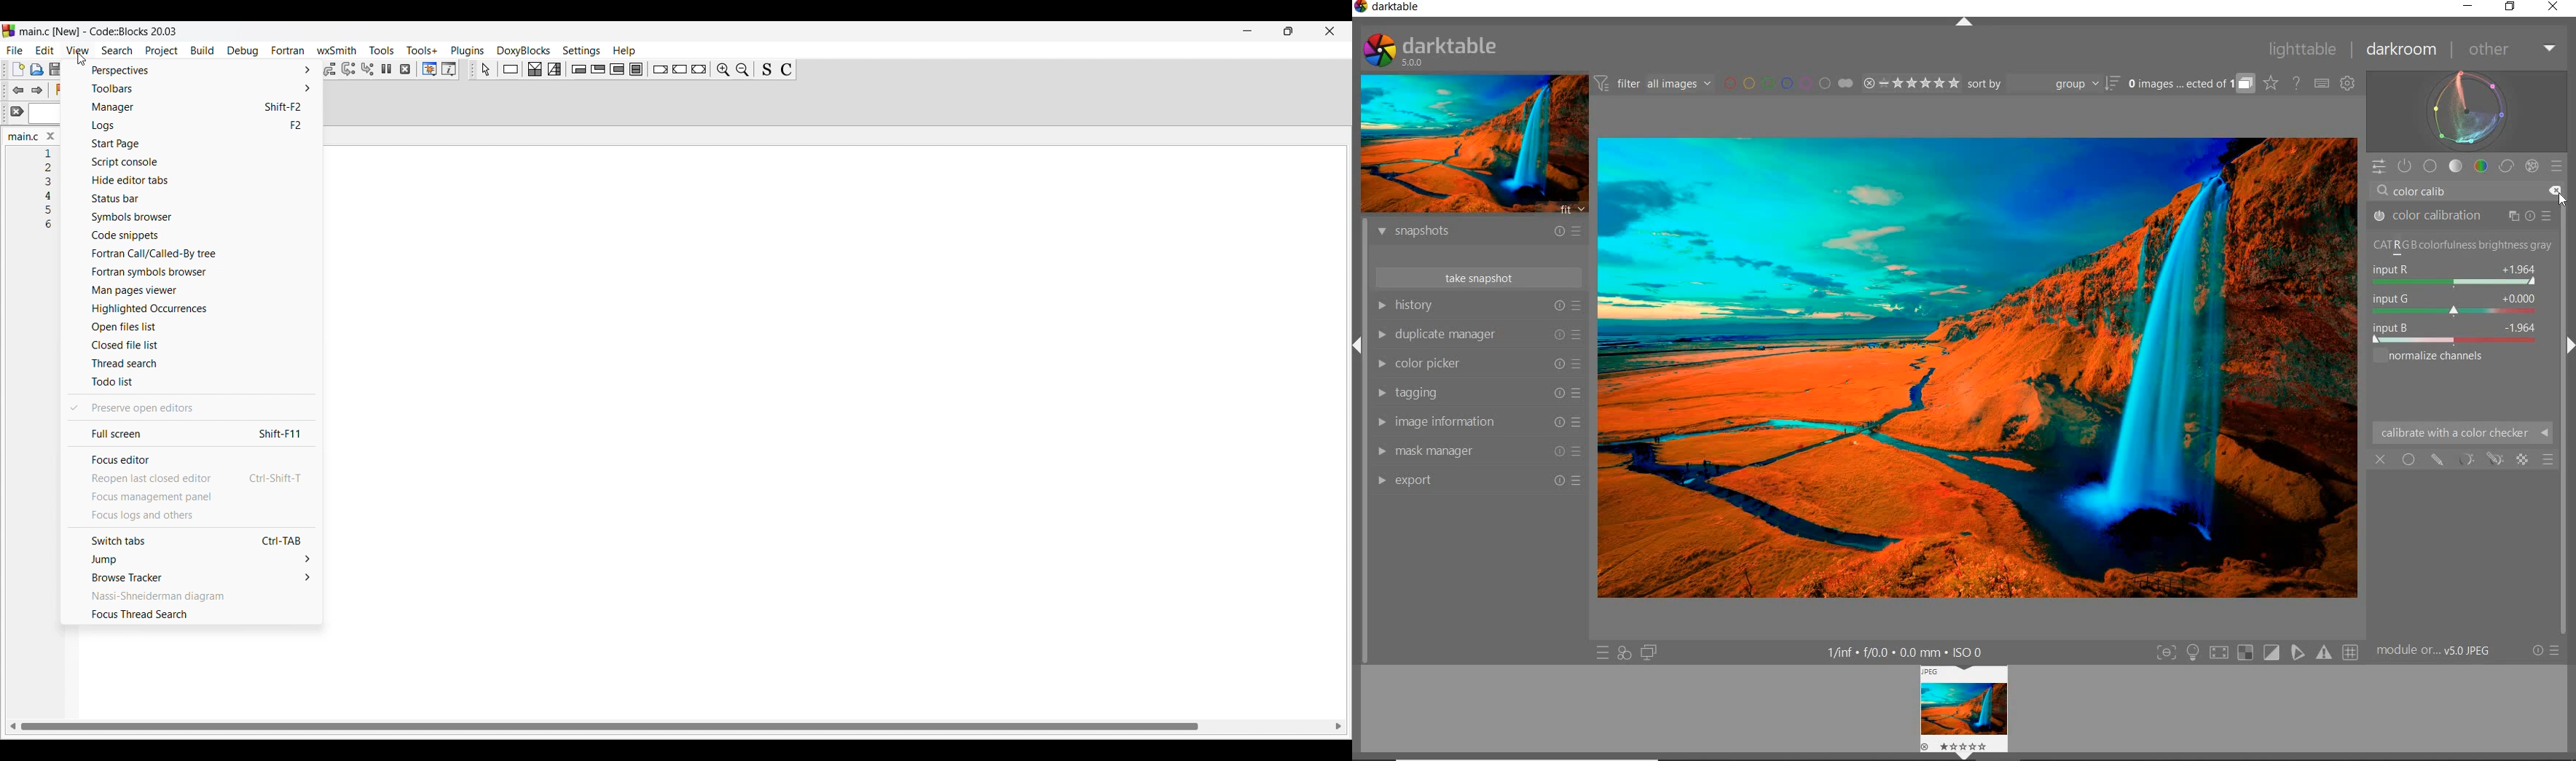 This screenshot has height=784, width=2576. What do you see at coordinates (287, 50) in the screenshot?
I see `Fortran menu` at bounding box center [287, 50].